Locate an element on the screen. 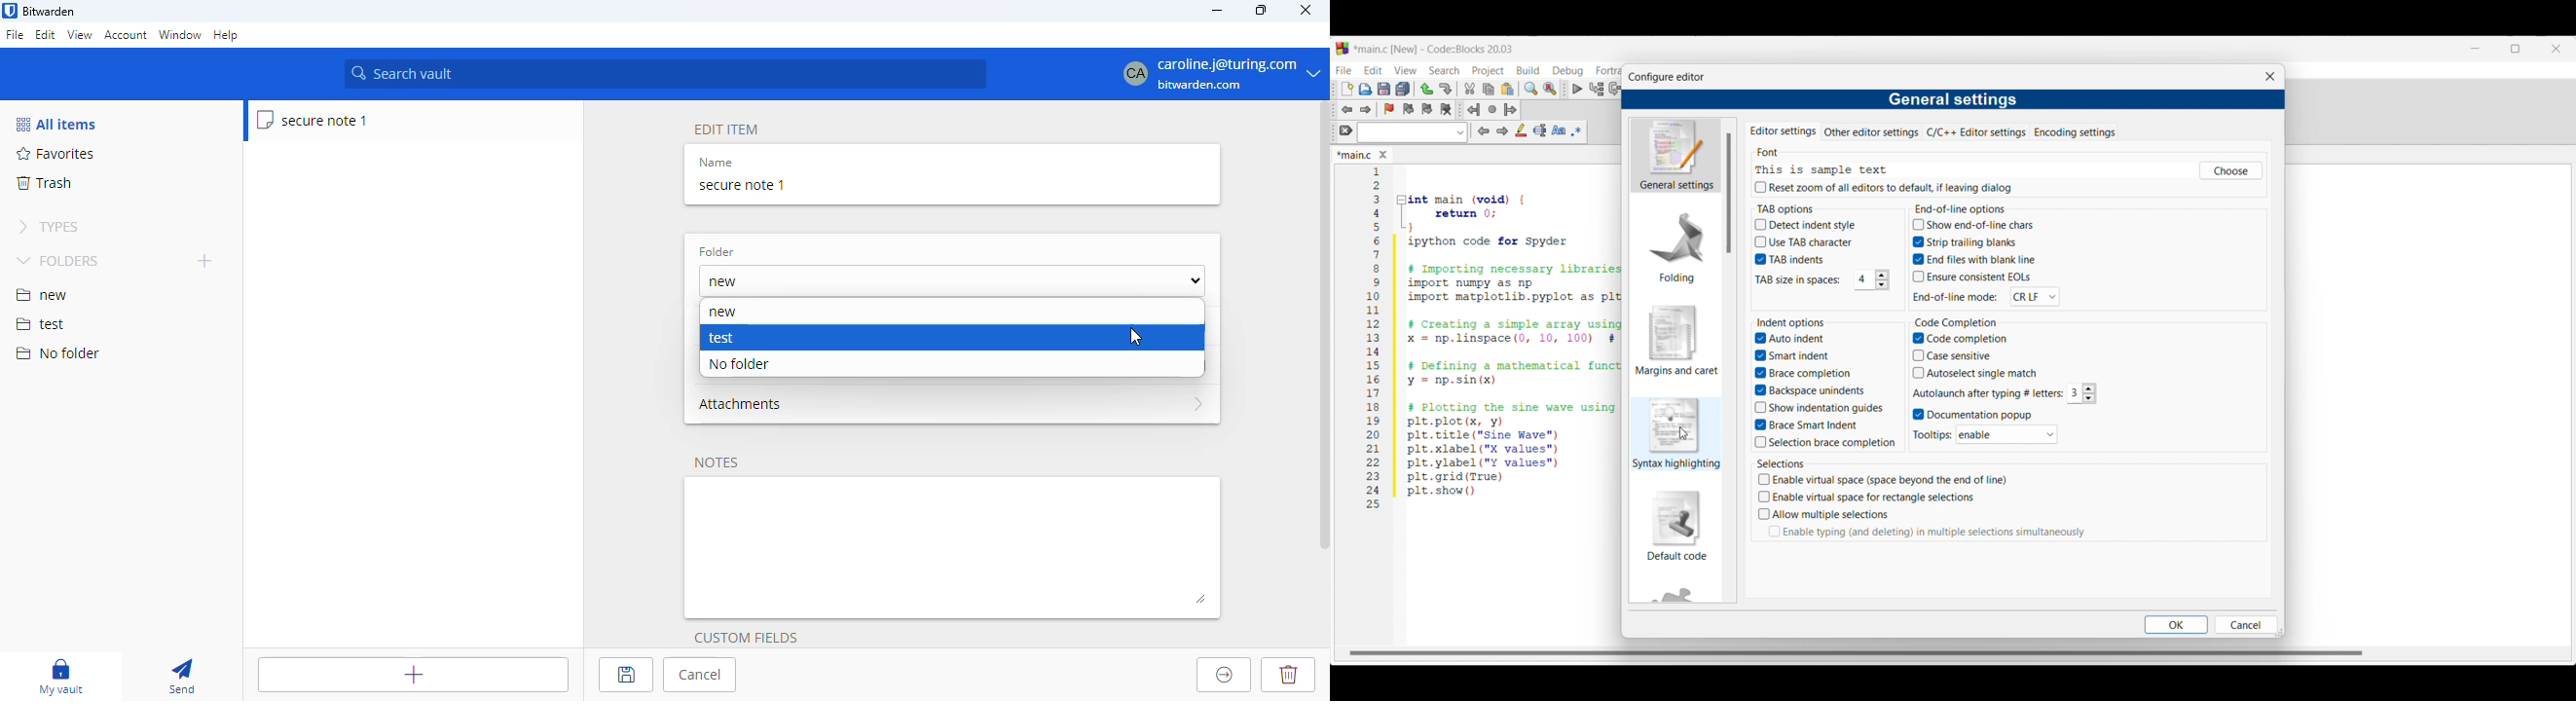 This screenshot has height=728, width=2576. new is located at coordinates (722, 314).